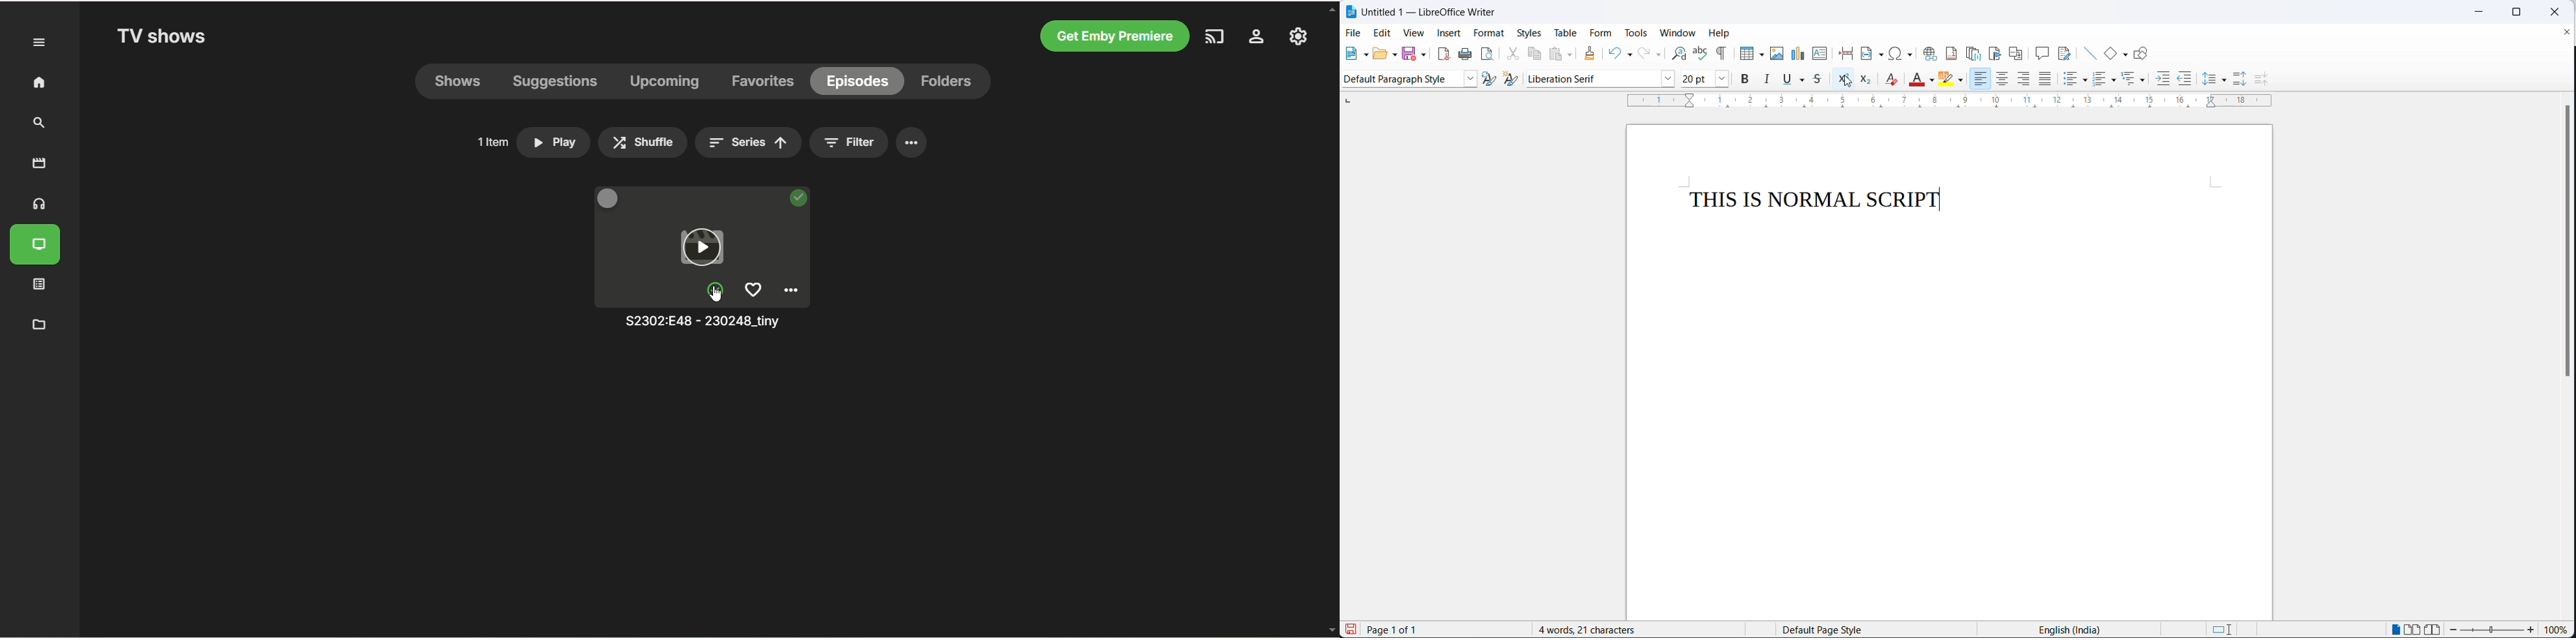 The width and height of the screenshot is (2576, 644). Describe the element at coordinates (2086, 81) in the screenshot. I see `toggle unordered list options` at that location.